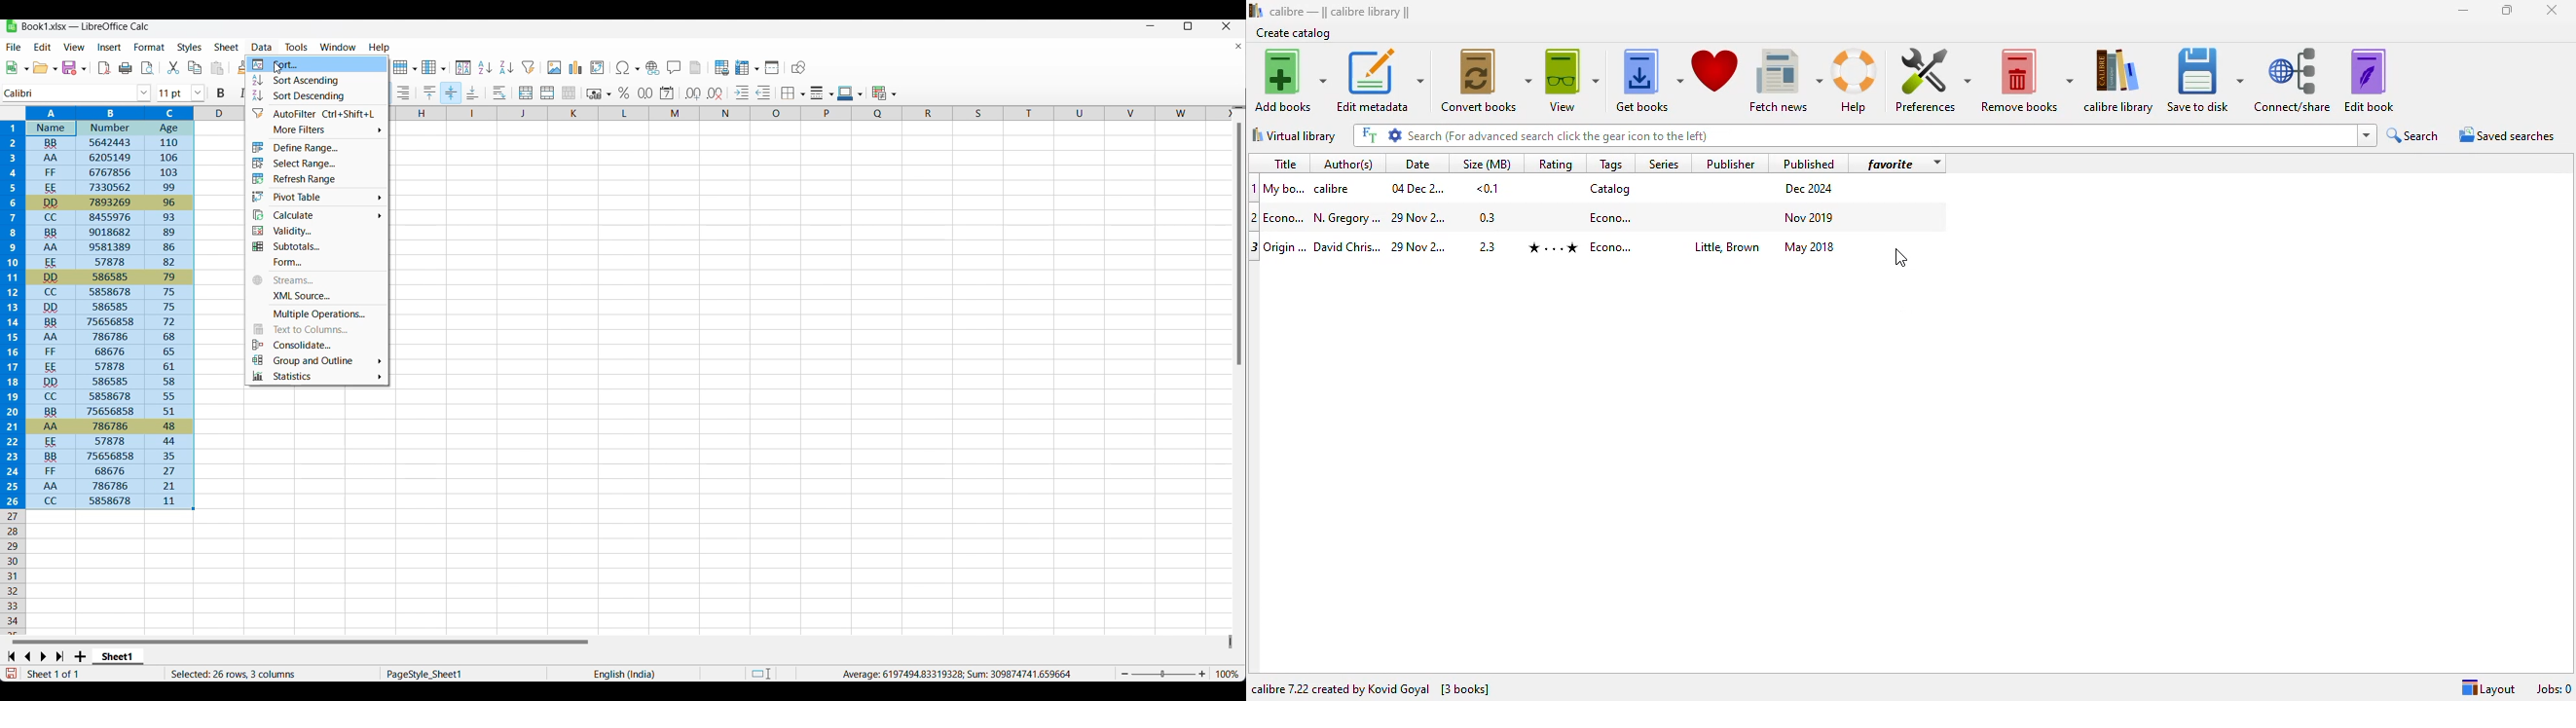 The width and height of the screenshot is (2576, 728). What do you see at coordinates (2365, 135) in the screenshot?
I see `dropdown` at bounding box center [2365, 135].